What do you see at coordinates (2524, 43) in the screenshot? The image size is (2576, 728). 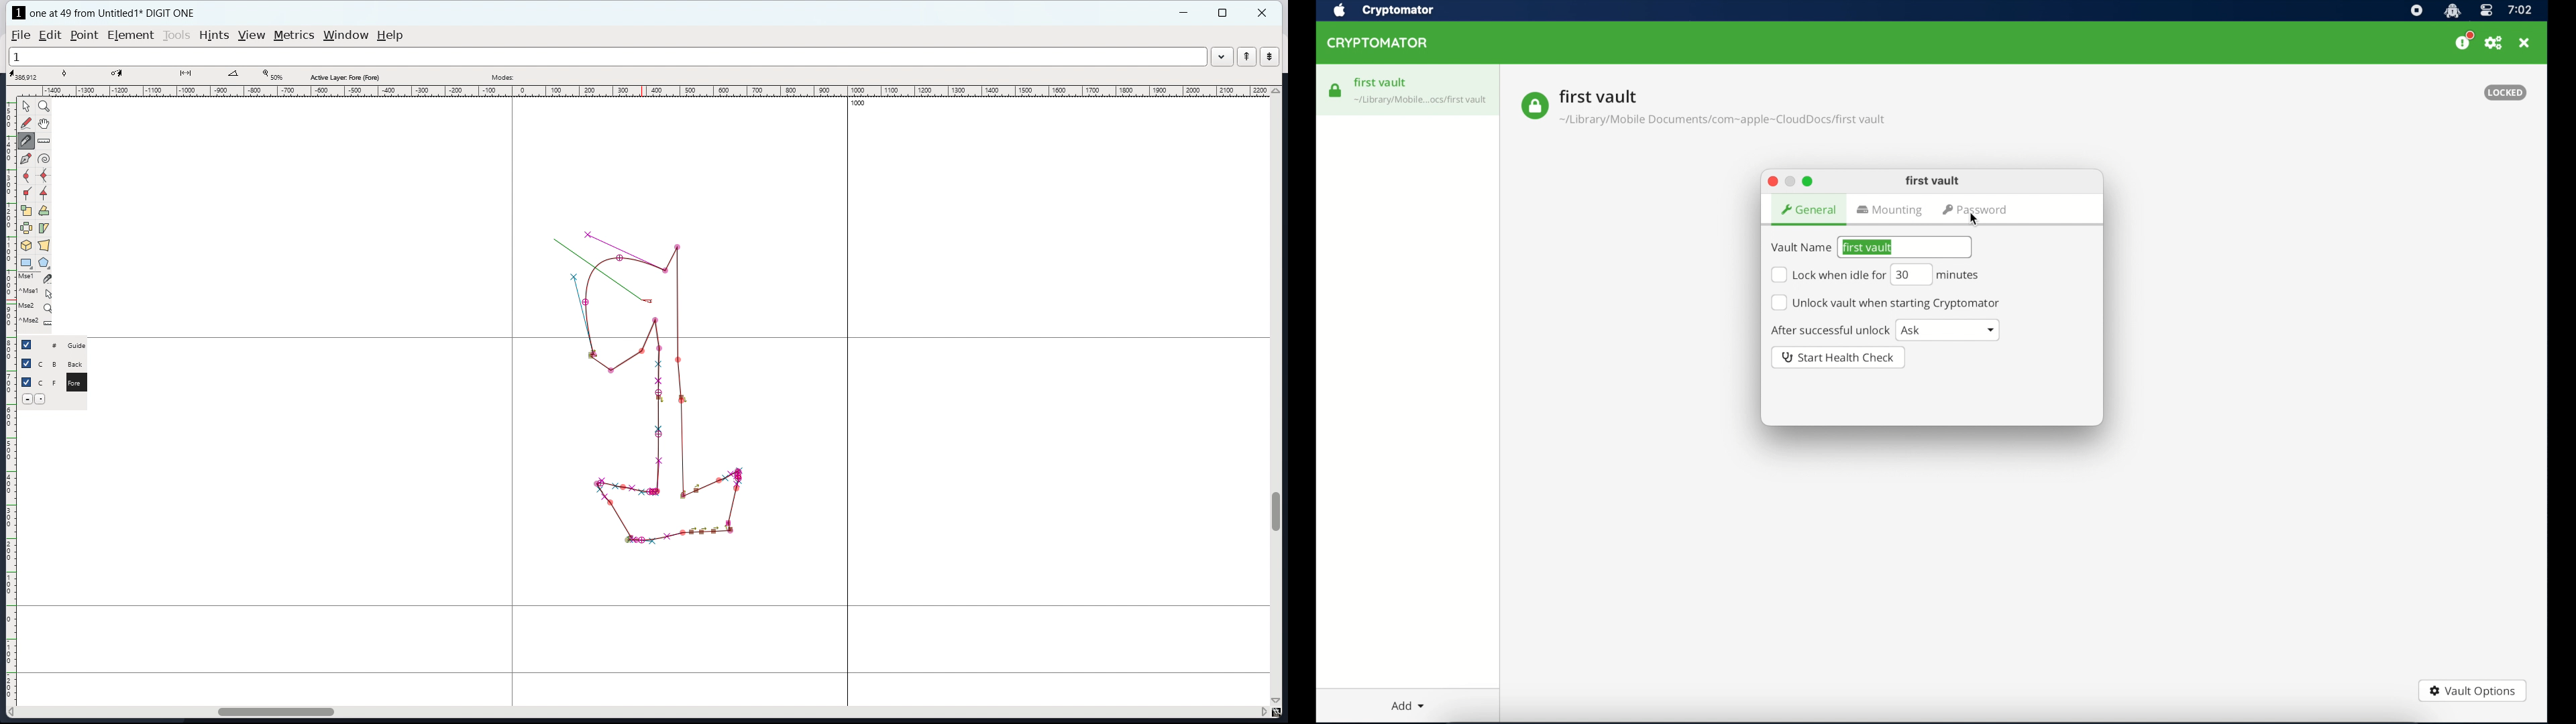 I see `close` at bounding box center [2524, 43].